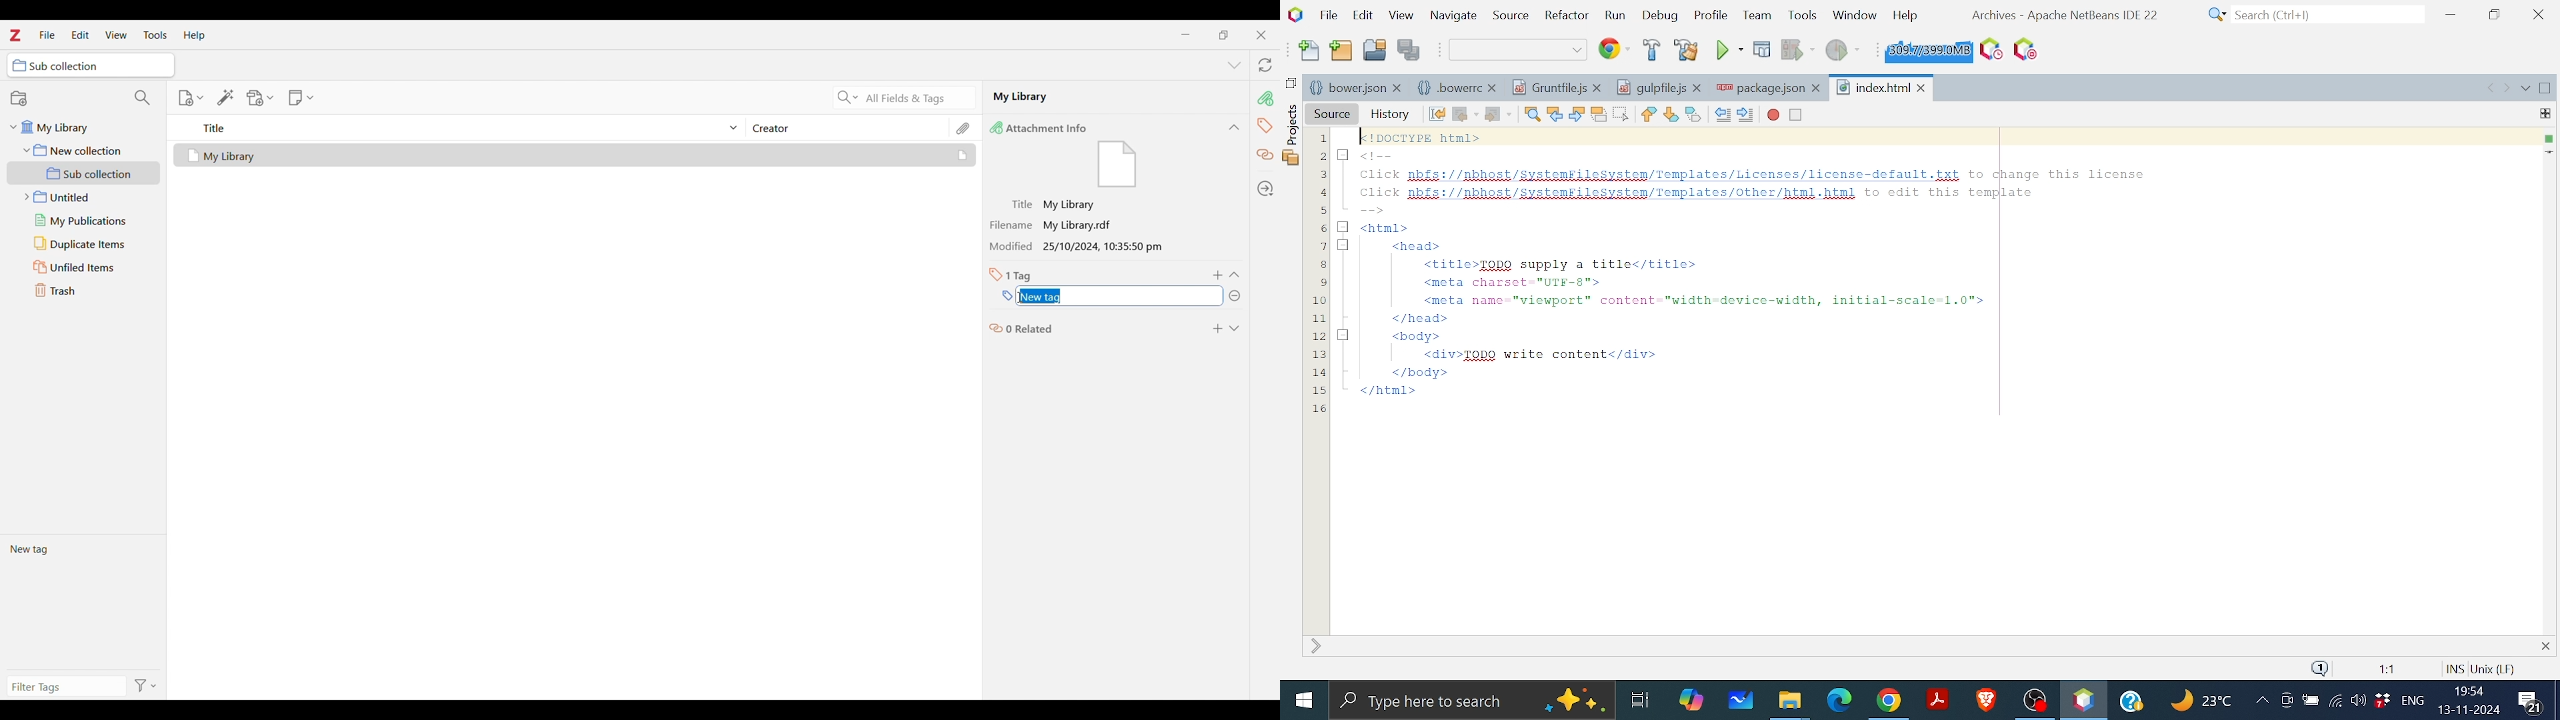  I want to click on Add, so click(1217, 329).